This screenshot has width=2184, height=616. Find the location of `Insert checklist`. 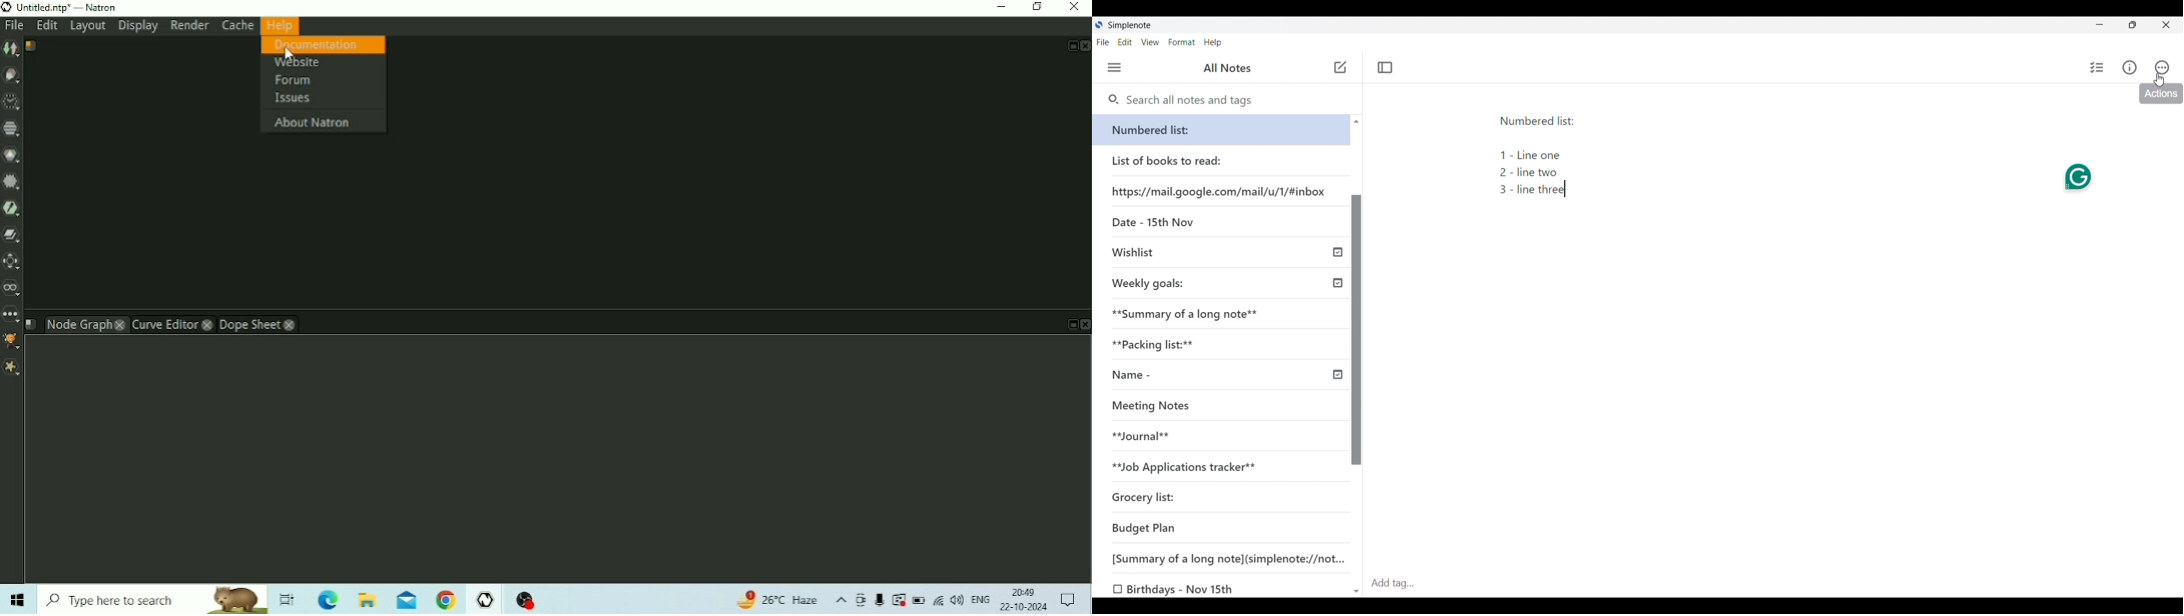

Insert checklist is located at coordinates (2097, 68).